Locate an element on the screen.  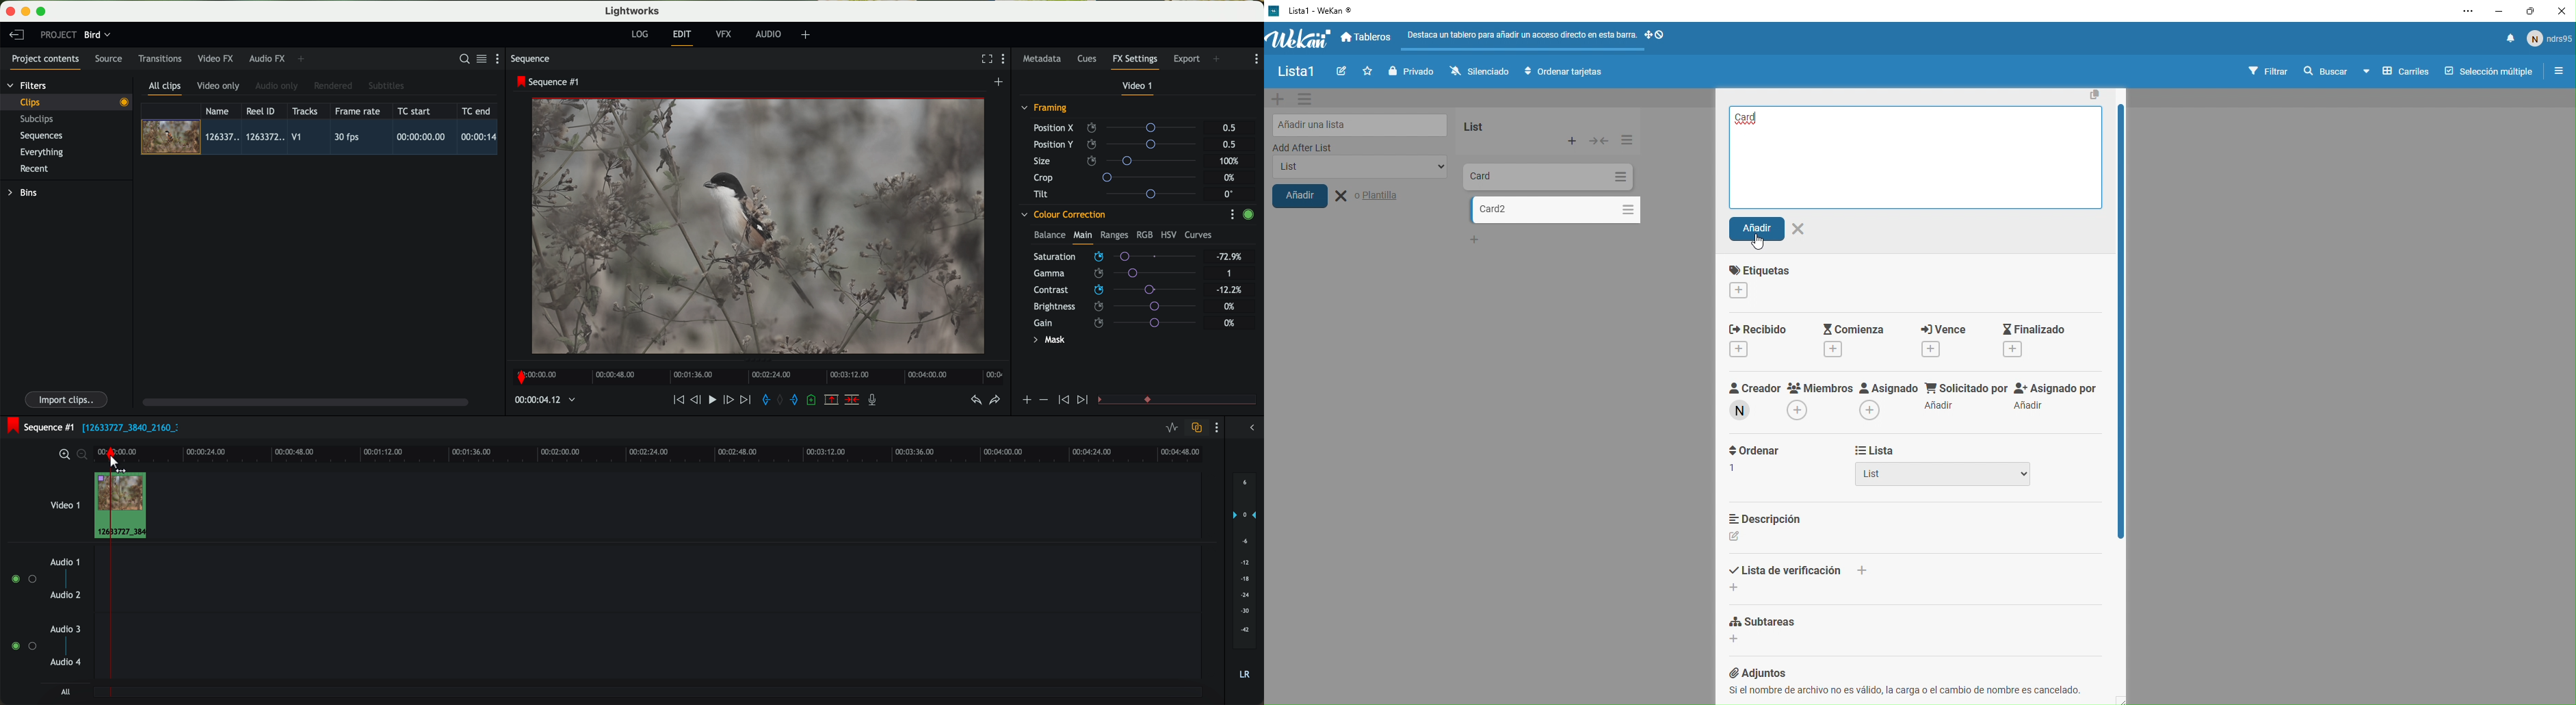
list is located at coordinates (1494, 124).